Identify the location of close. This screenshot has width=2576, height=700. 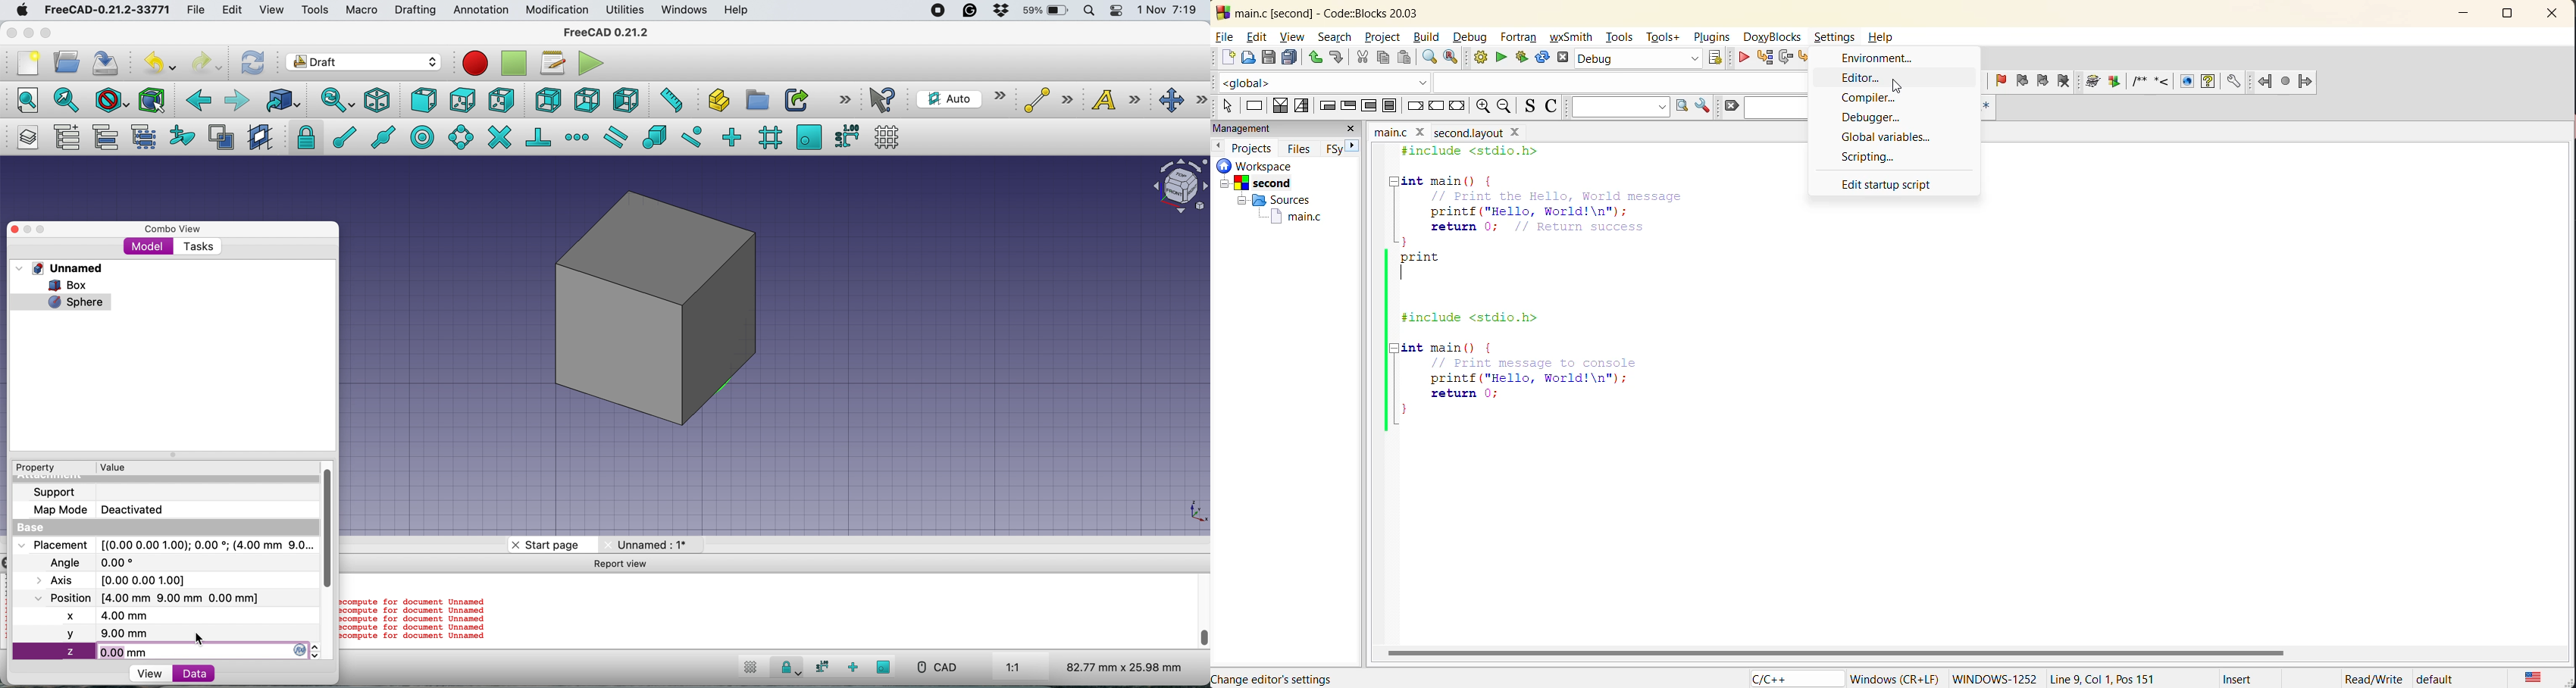
(1420, 131).